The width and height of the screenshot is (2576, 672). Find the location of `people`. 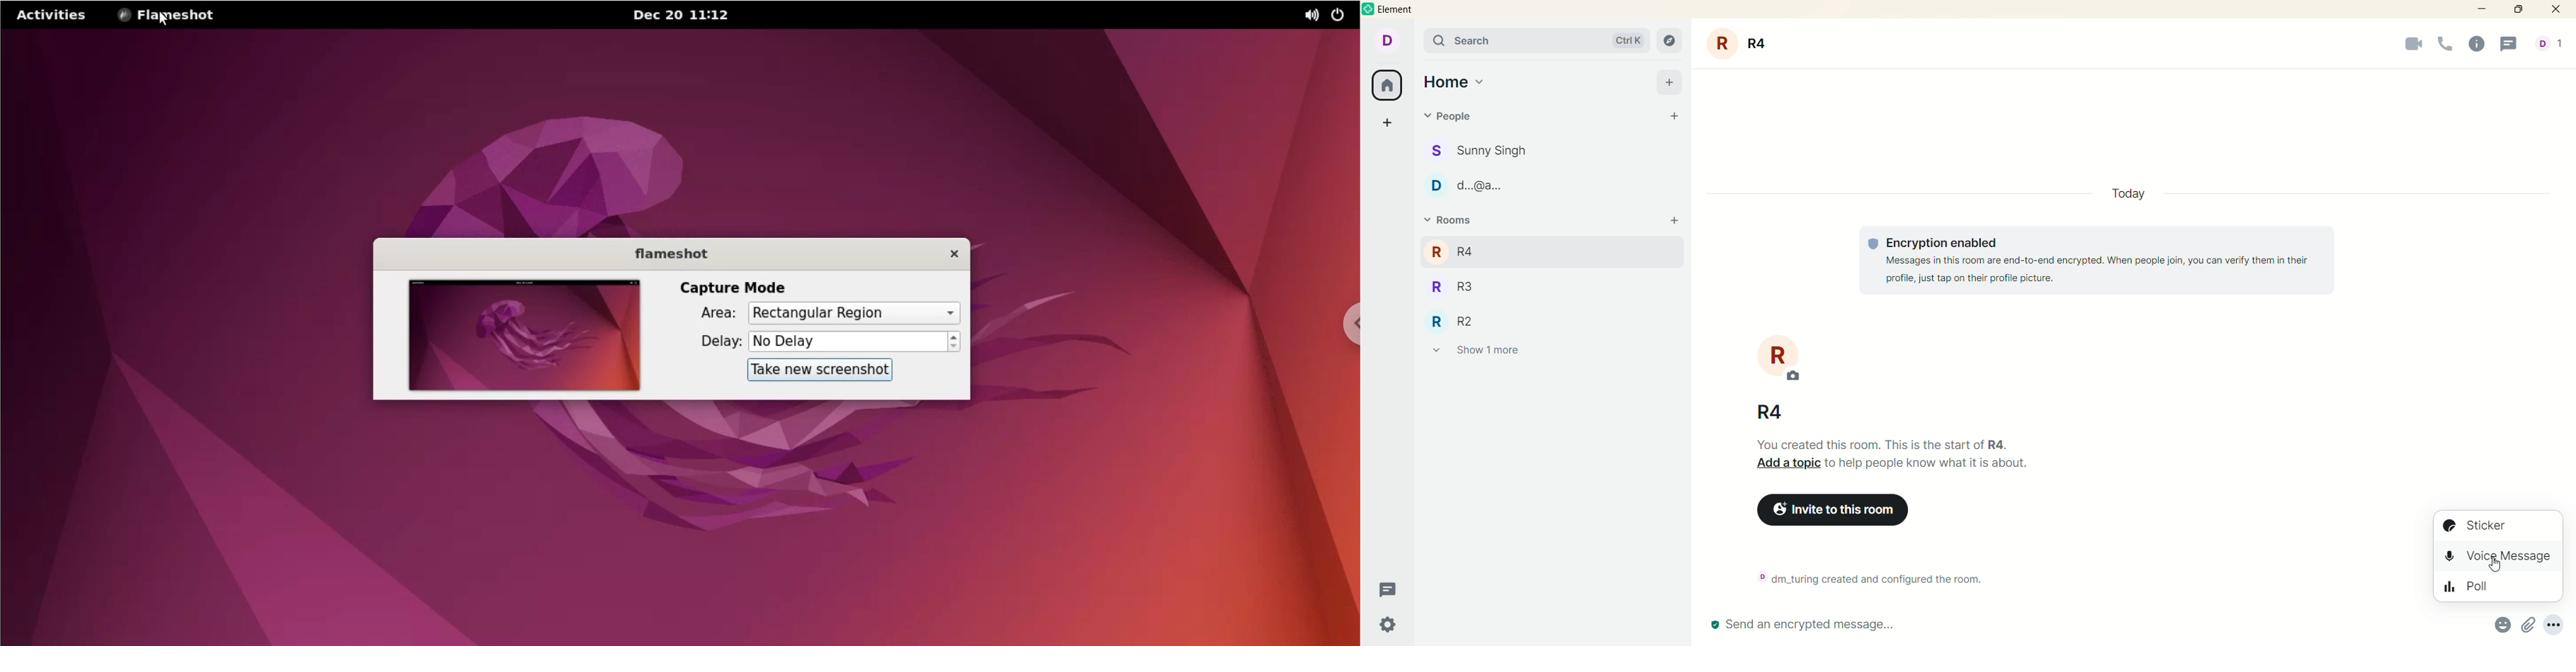

people is located at coordinates (1453, 116).